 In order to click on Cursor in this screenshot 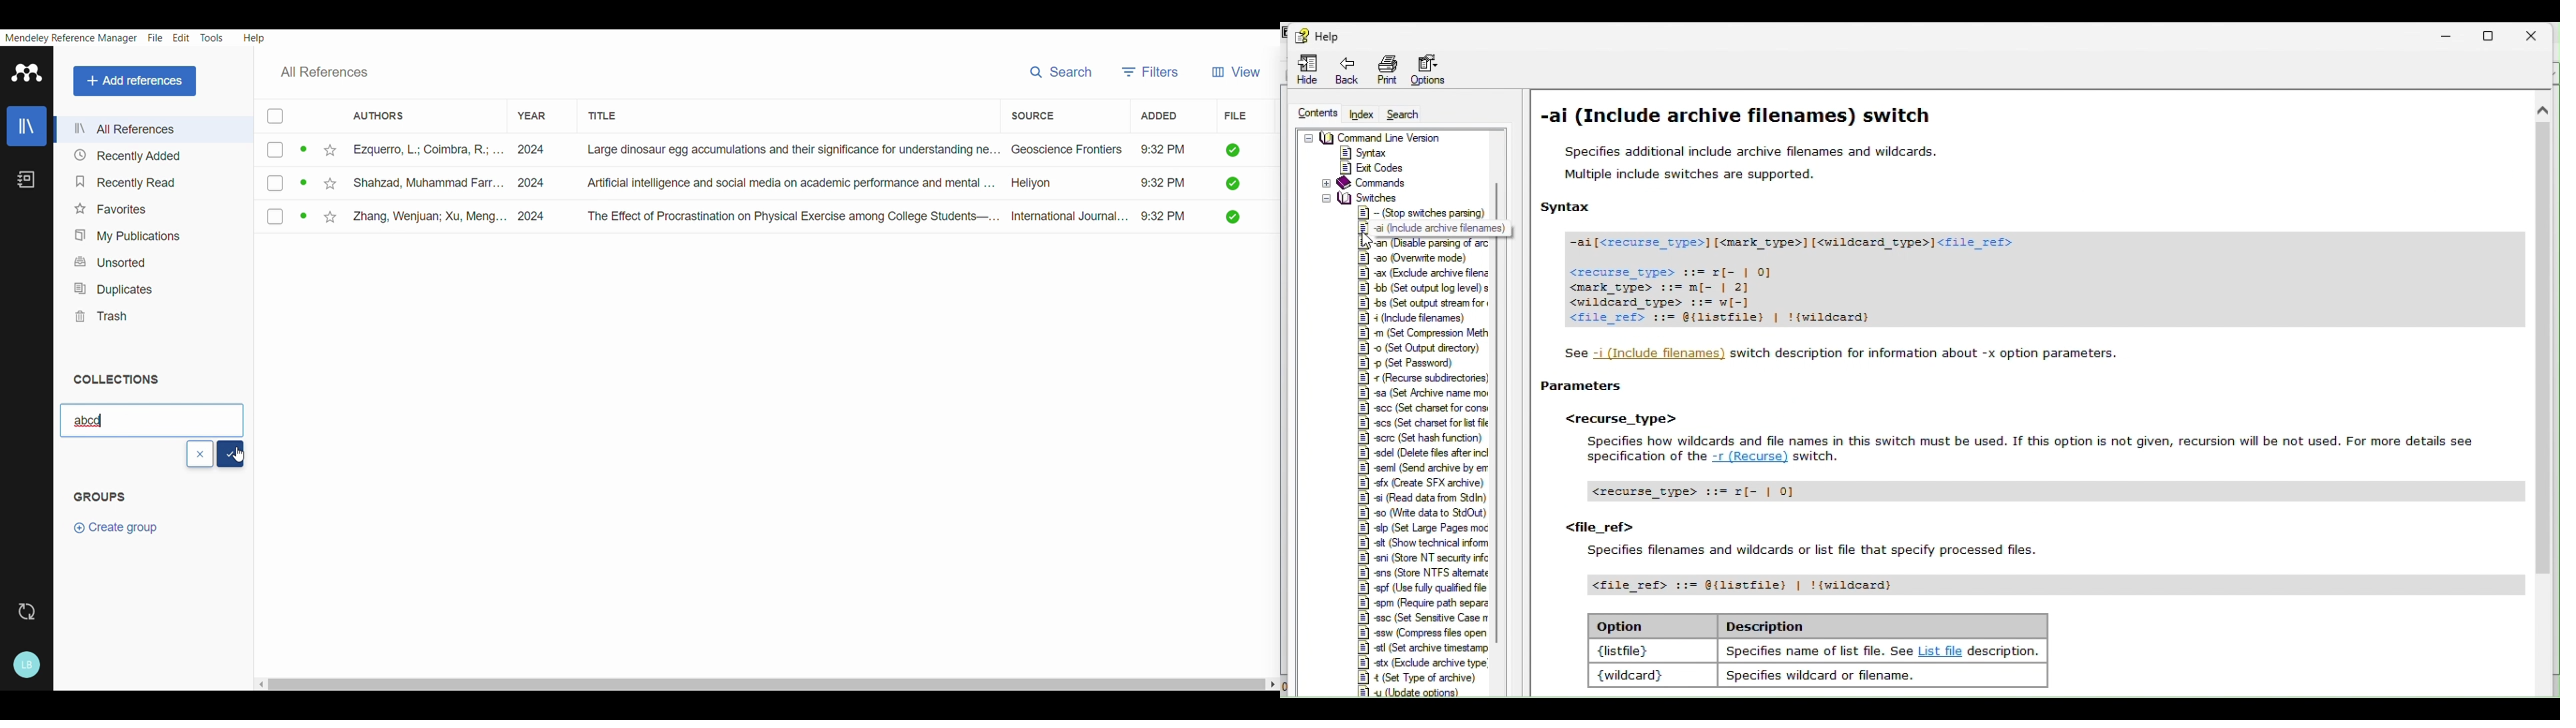, I will do `click(1370, 243)`.